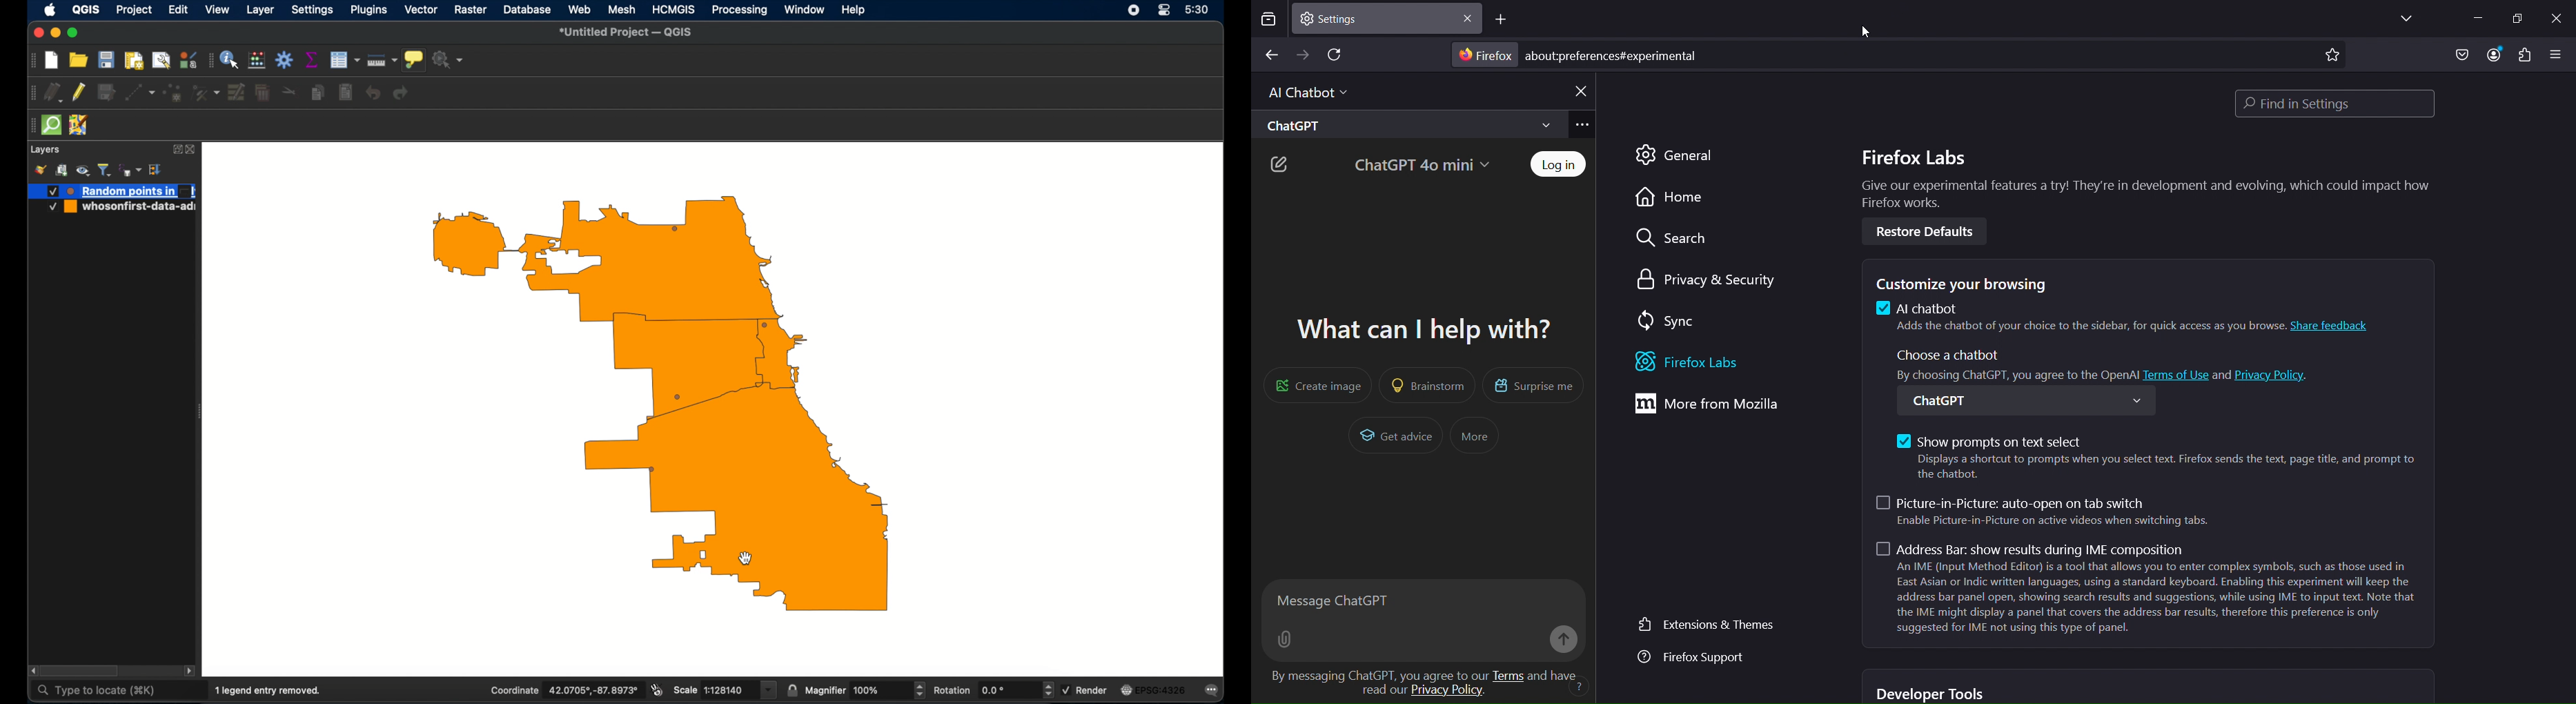 The width and height of the screenshot is (2576, 728). What do you see at coordinates (1448, 694) in the screenshot?
I see `privacy policy` at bounding box center [1448, 694].